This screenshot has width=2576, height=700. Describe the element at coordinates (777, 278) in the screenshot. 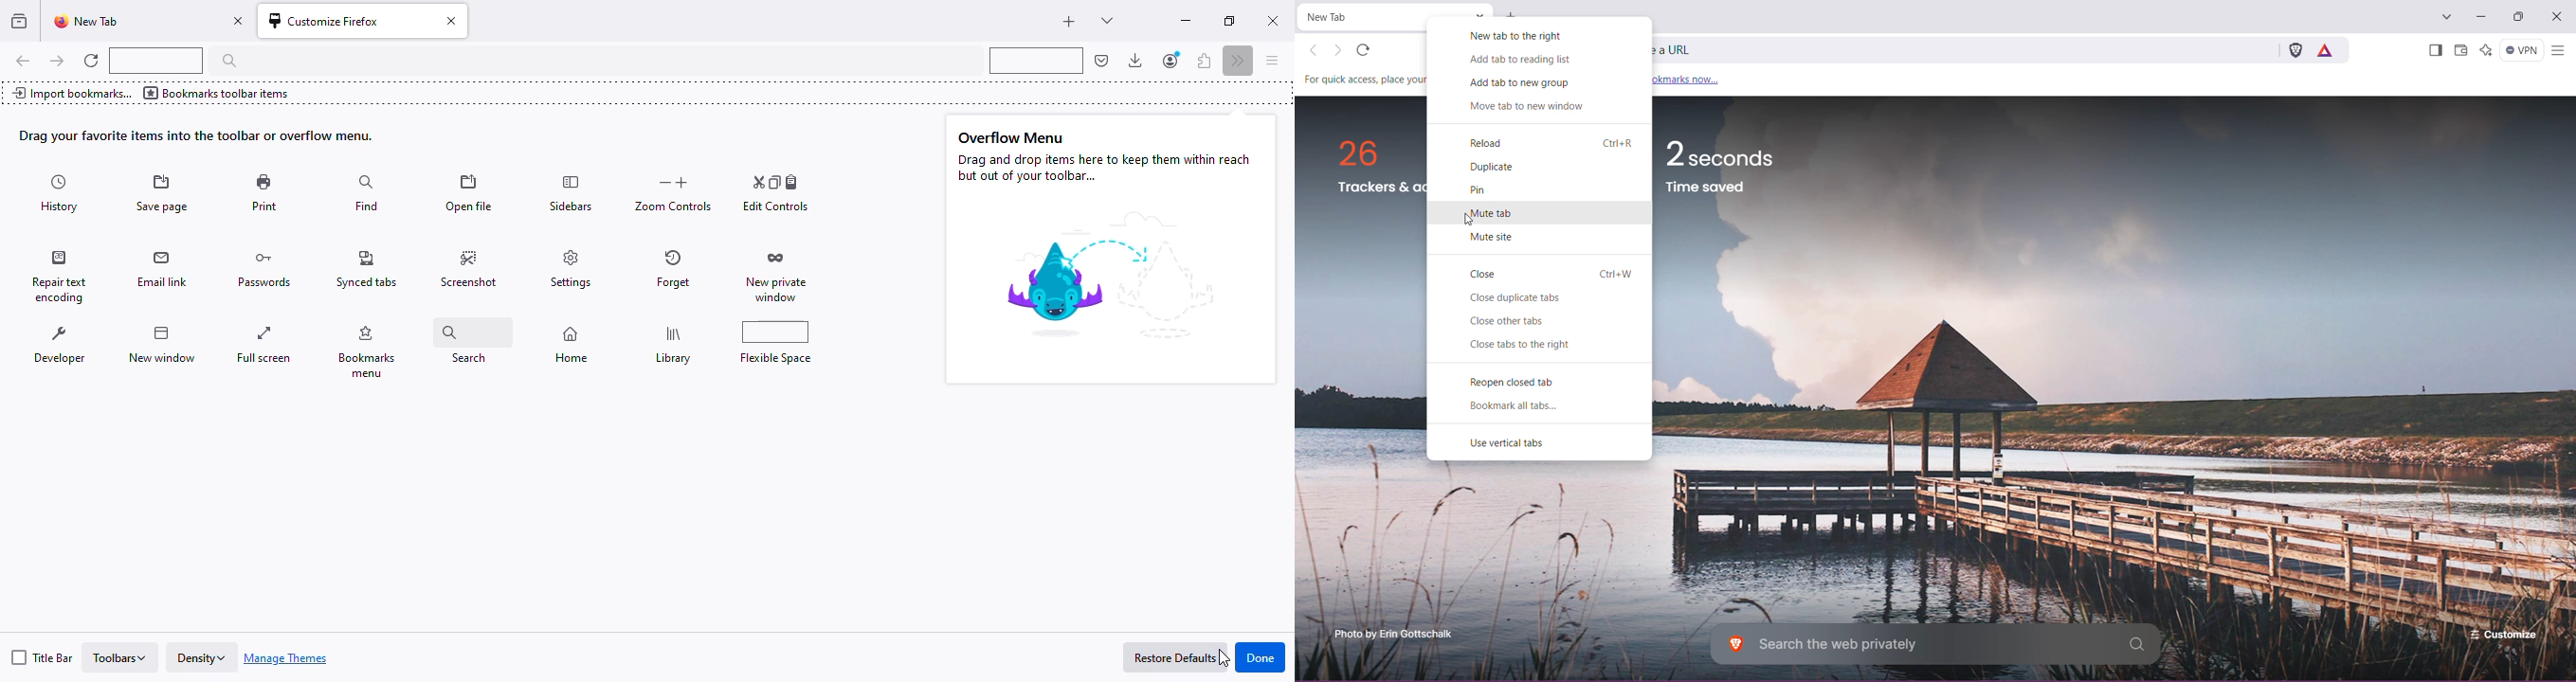

I see `new private window` at that location.